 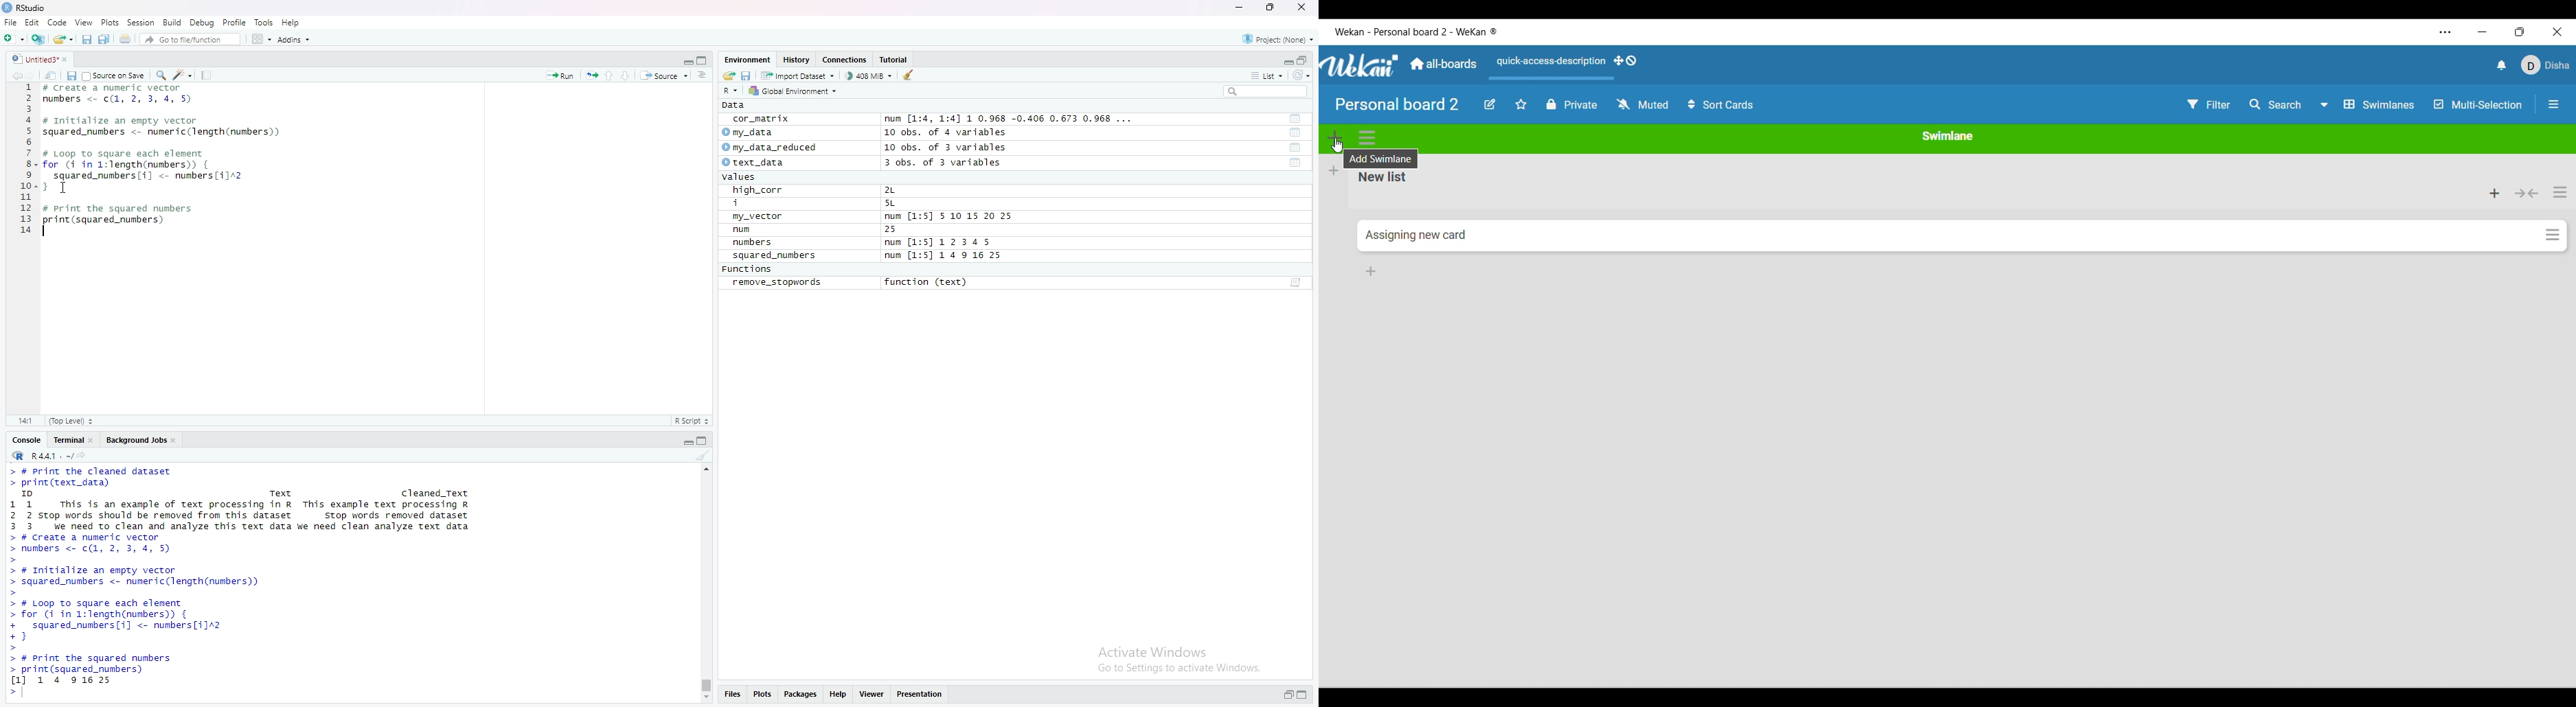 I want to click on Search, so click(x=1266, y=91).